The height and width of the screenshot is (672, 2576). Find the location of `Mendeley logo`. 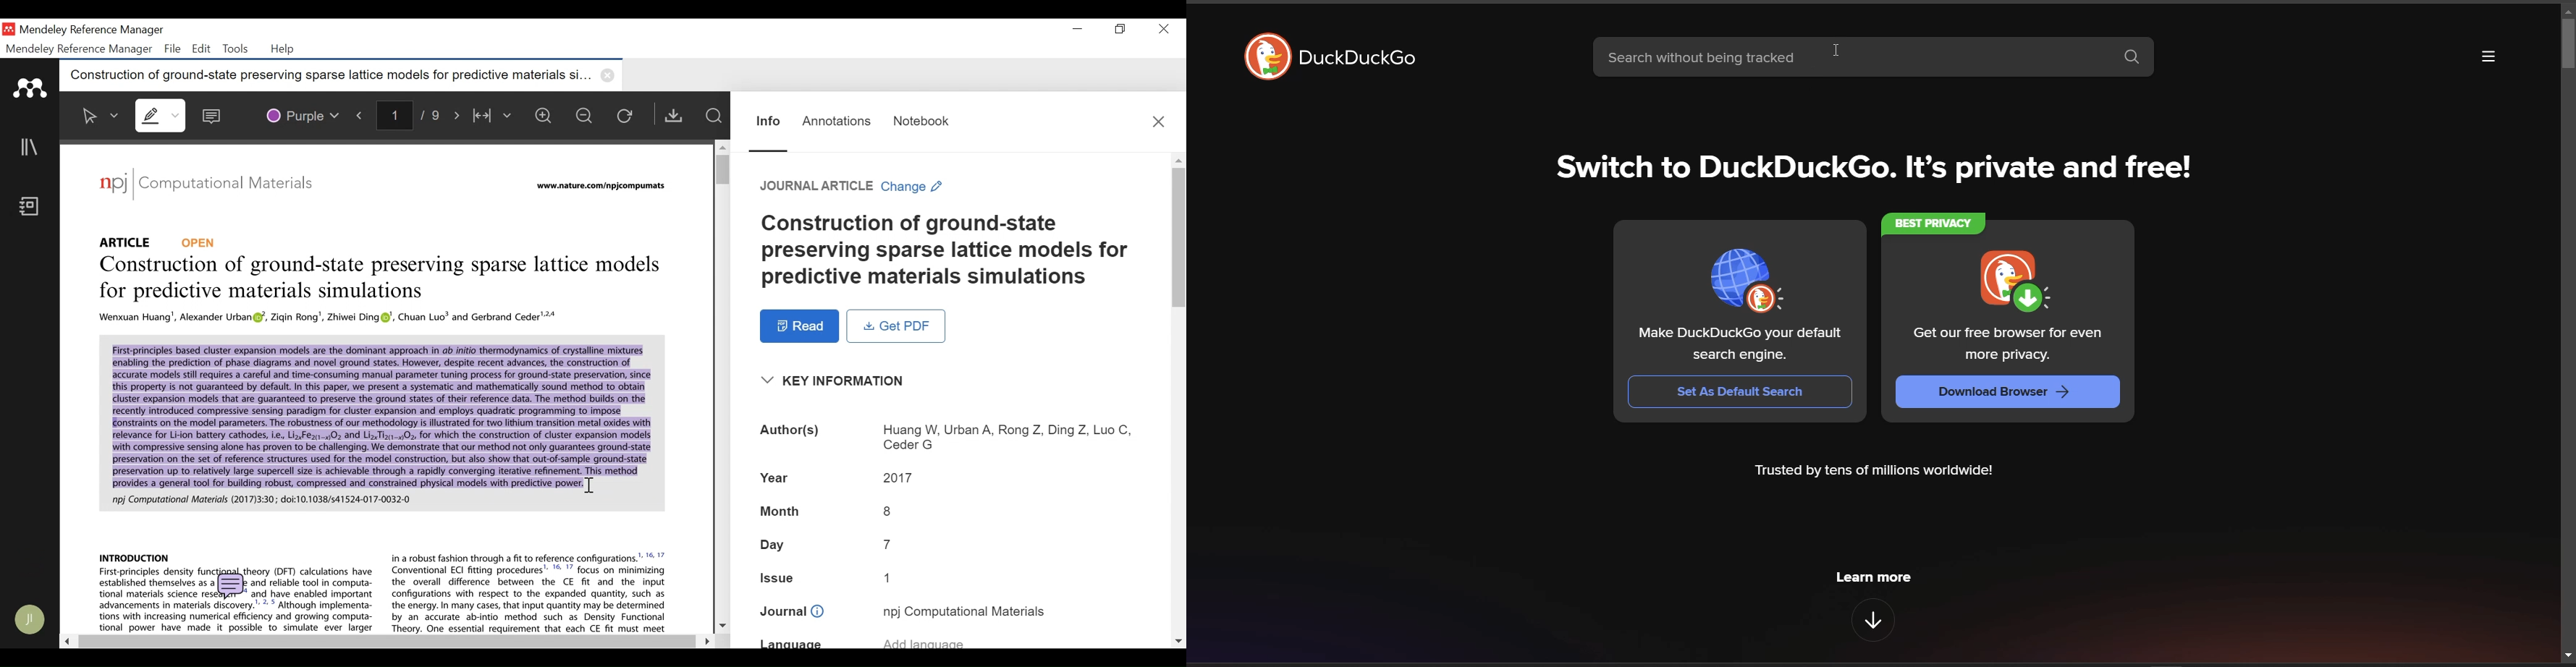

Mendeley logo is located at coordinates (32, 88).